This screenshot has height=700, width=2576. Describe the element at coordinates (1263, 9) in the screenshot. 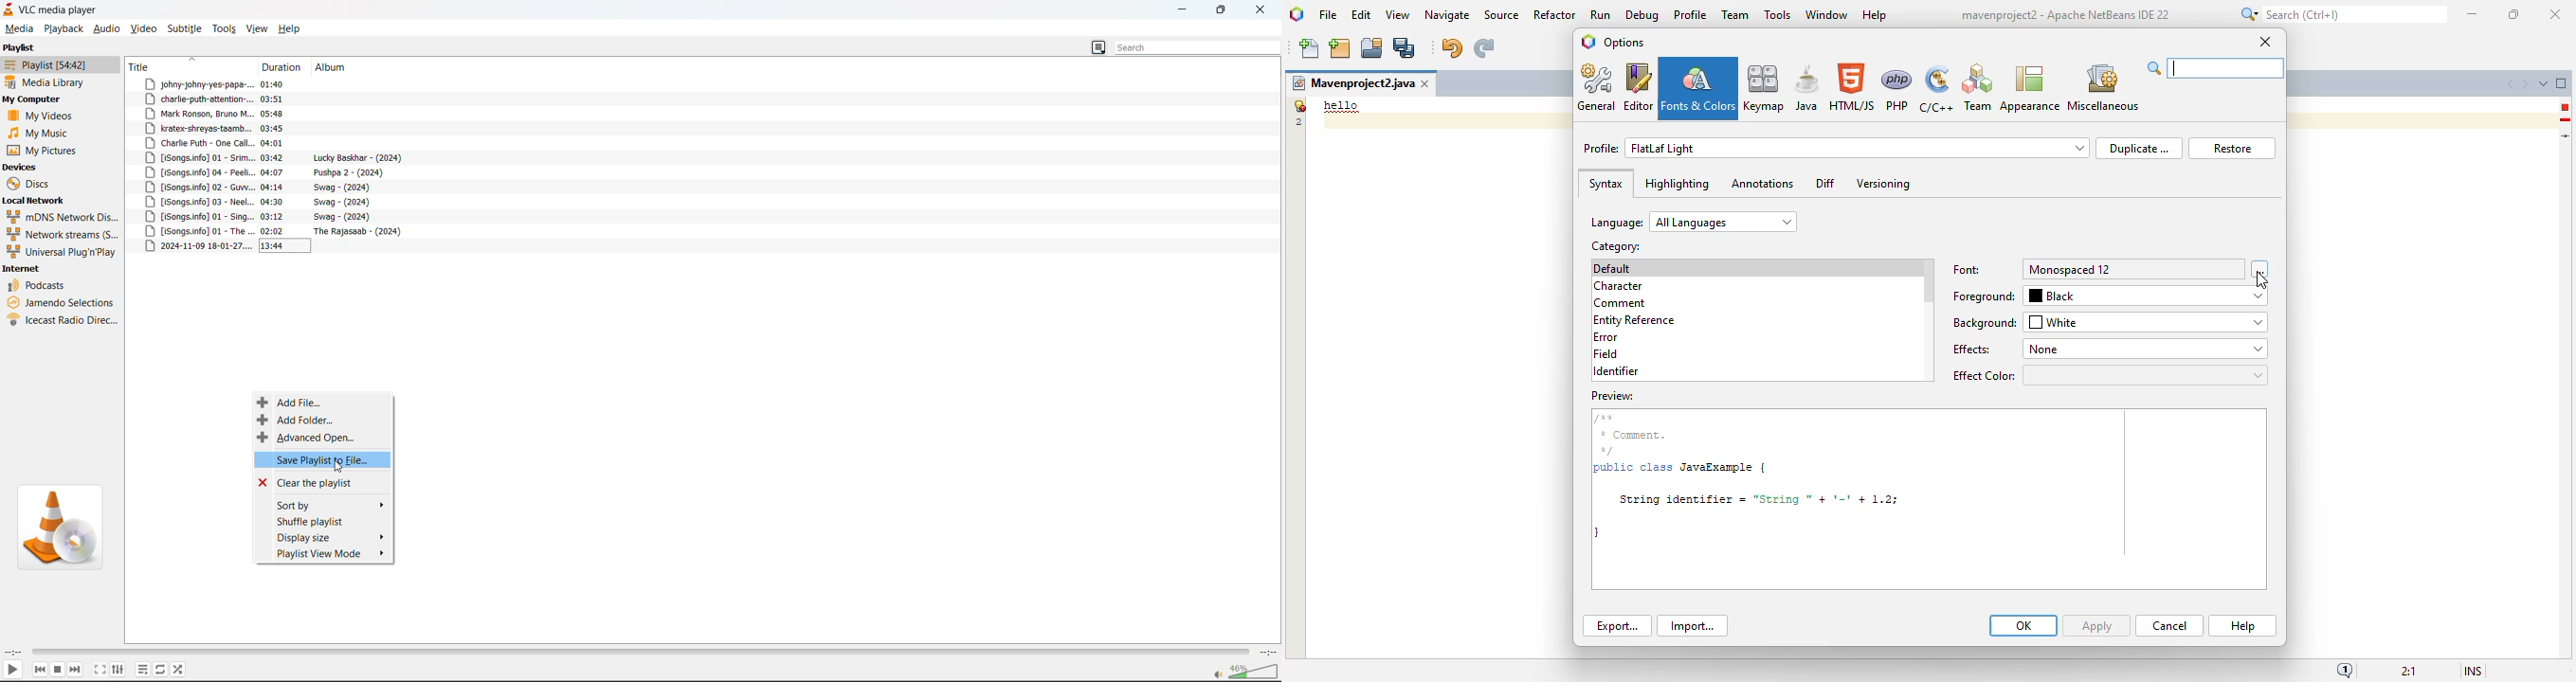

I see `close` at that location.